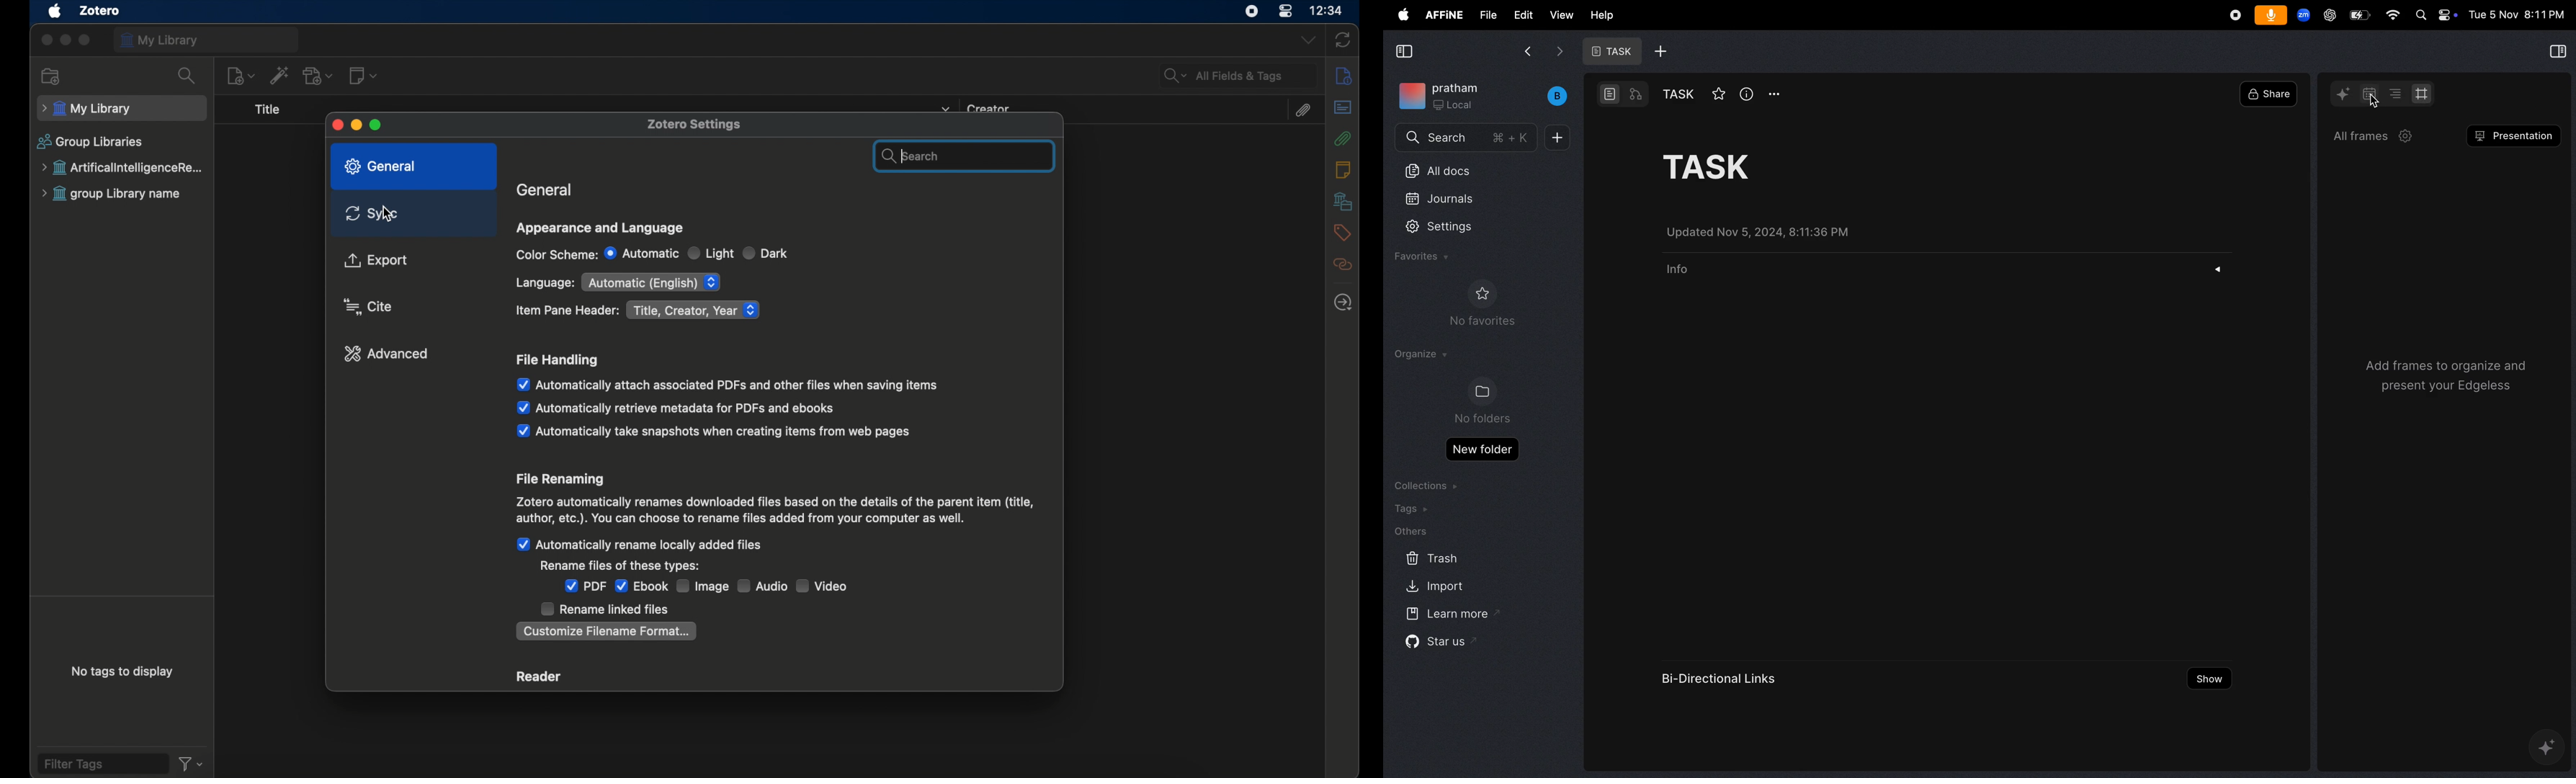  I want to click on advanced, so click(387, 354).